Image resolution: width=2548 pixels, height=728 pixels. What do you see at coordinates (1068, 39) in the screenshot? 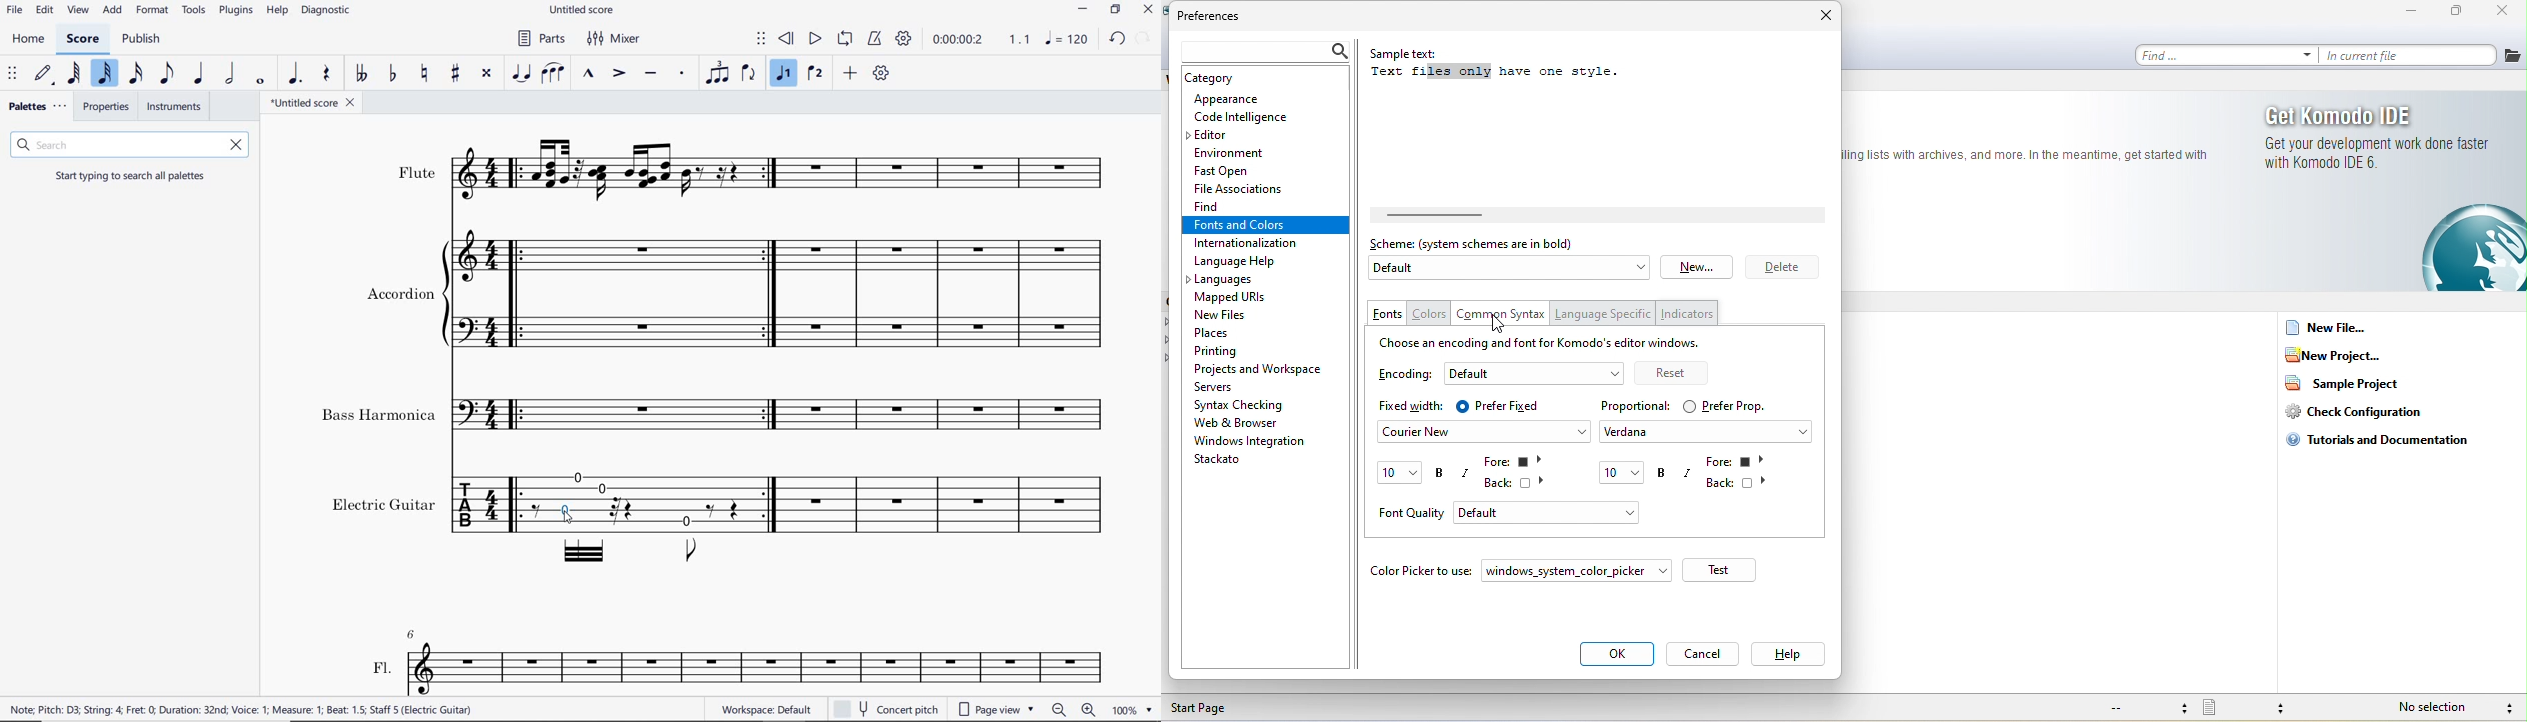
I see `NOTE` at bounding box center [1068, 39].